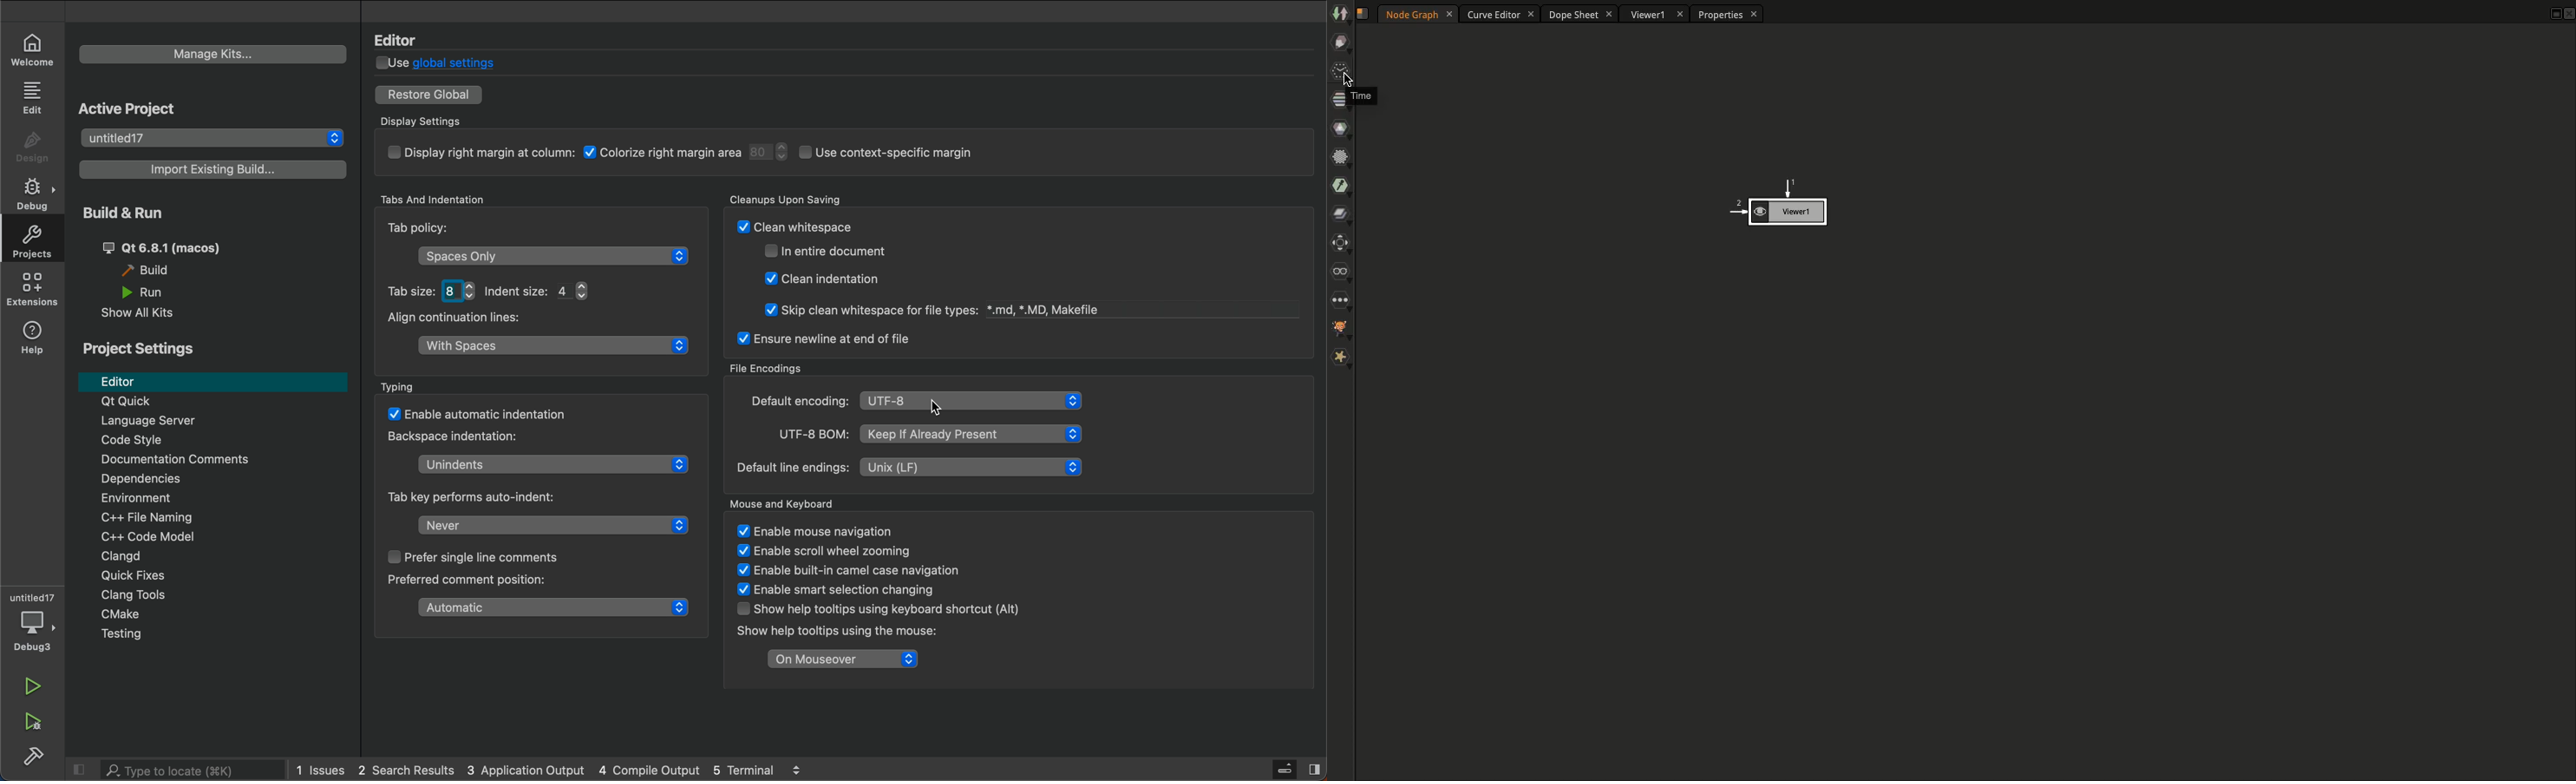 The width and height of the screenshot is (2576, 784). Describe the element at coordinates (324, 770) in the screenshot. I see `issues` at that location.